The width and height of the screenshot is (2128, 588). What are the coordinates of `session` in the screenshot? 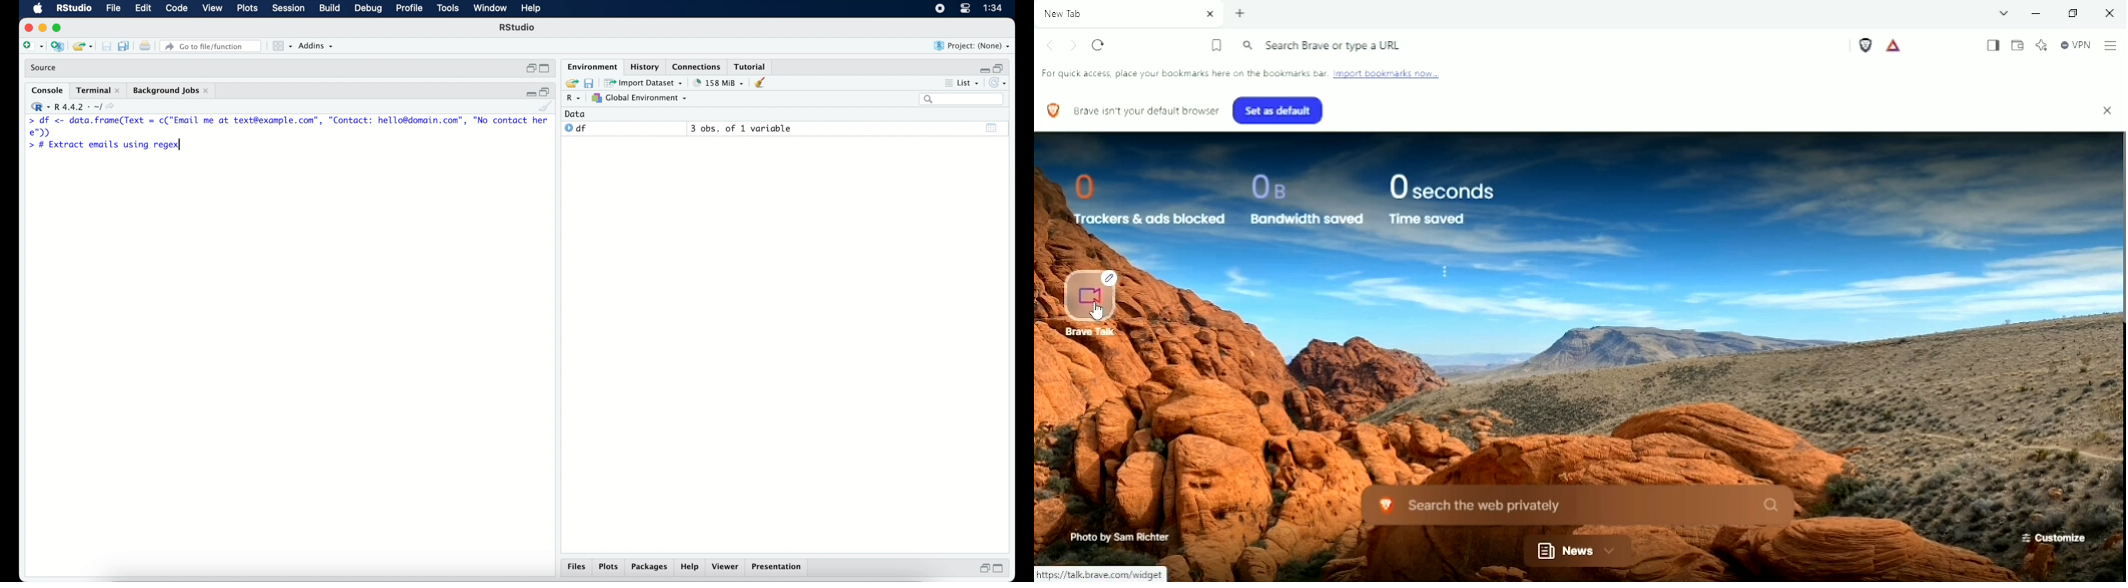 It's located at (288, 9).